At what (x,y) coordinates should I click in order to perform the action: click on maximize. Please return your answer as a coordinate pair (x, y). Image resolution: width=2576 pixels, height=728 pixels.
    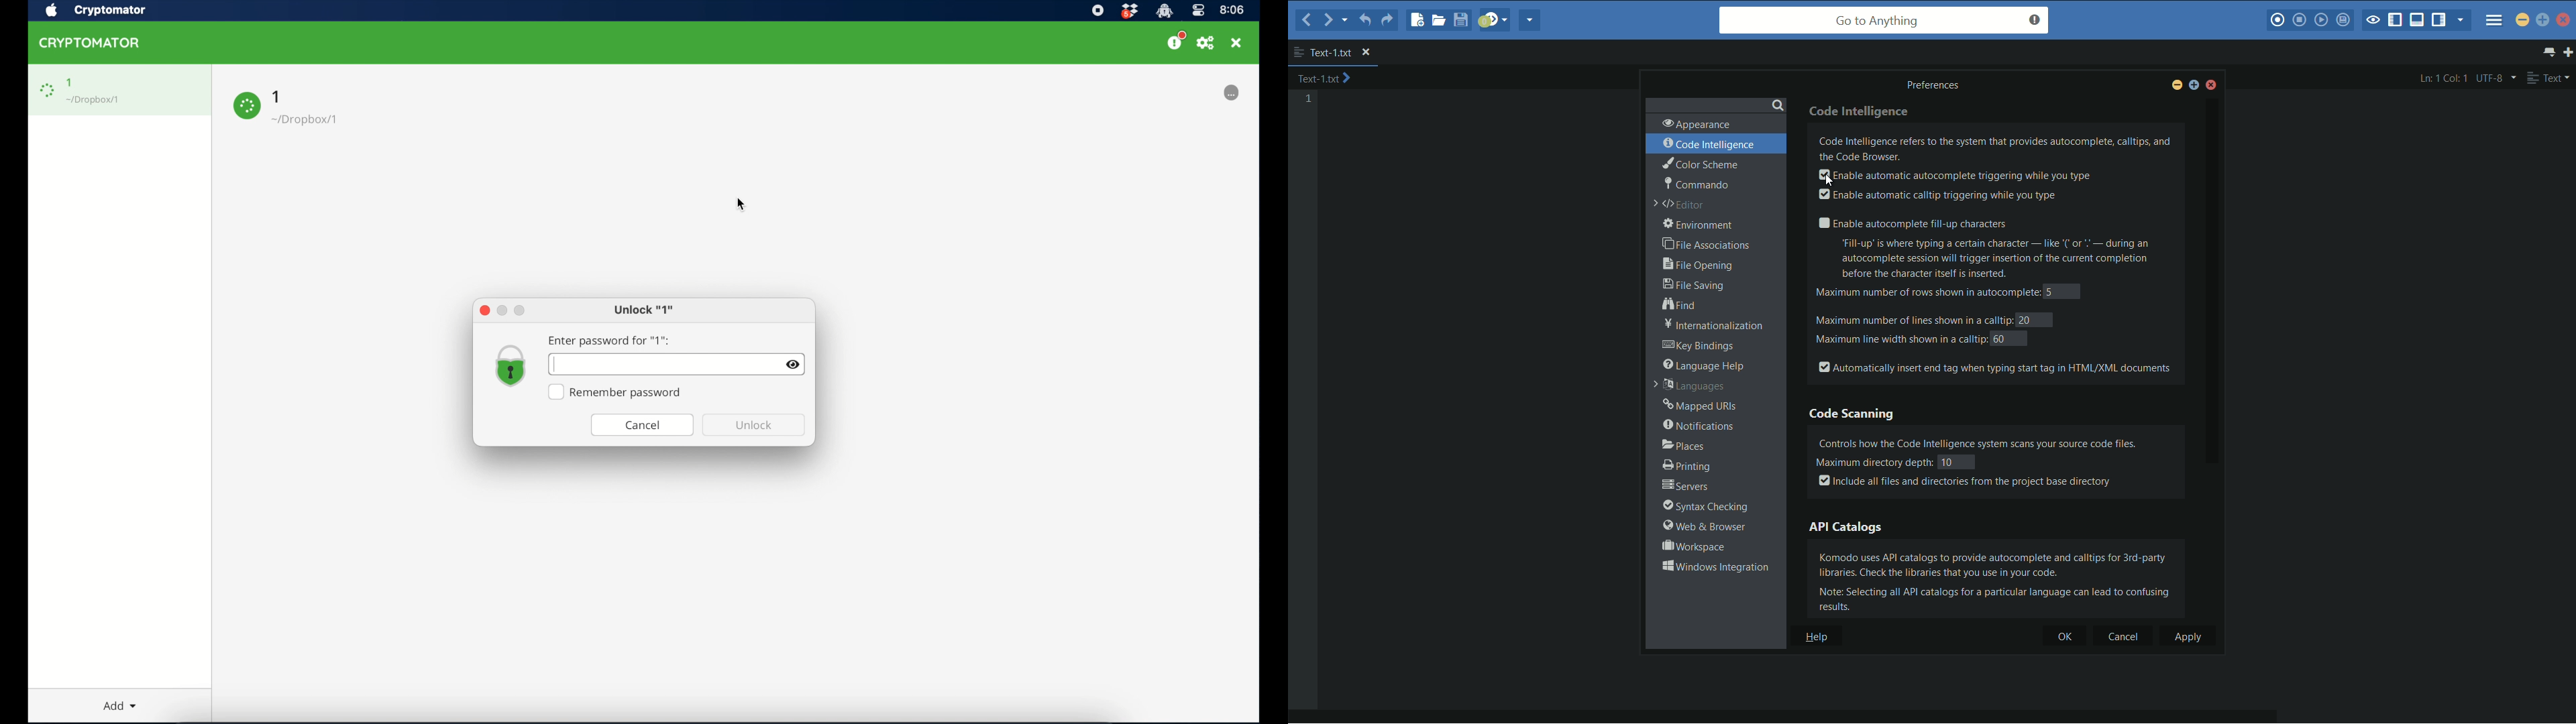
    Looking at the image, I should click on (2542, 19).